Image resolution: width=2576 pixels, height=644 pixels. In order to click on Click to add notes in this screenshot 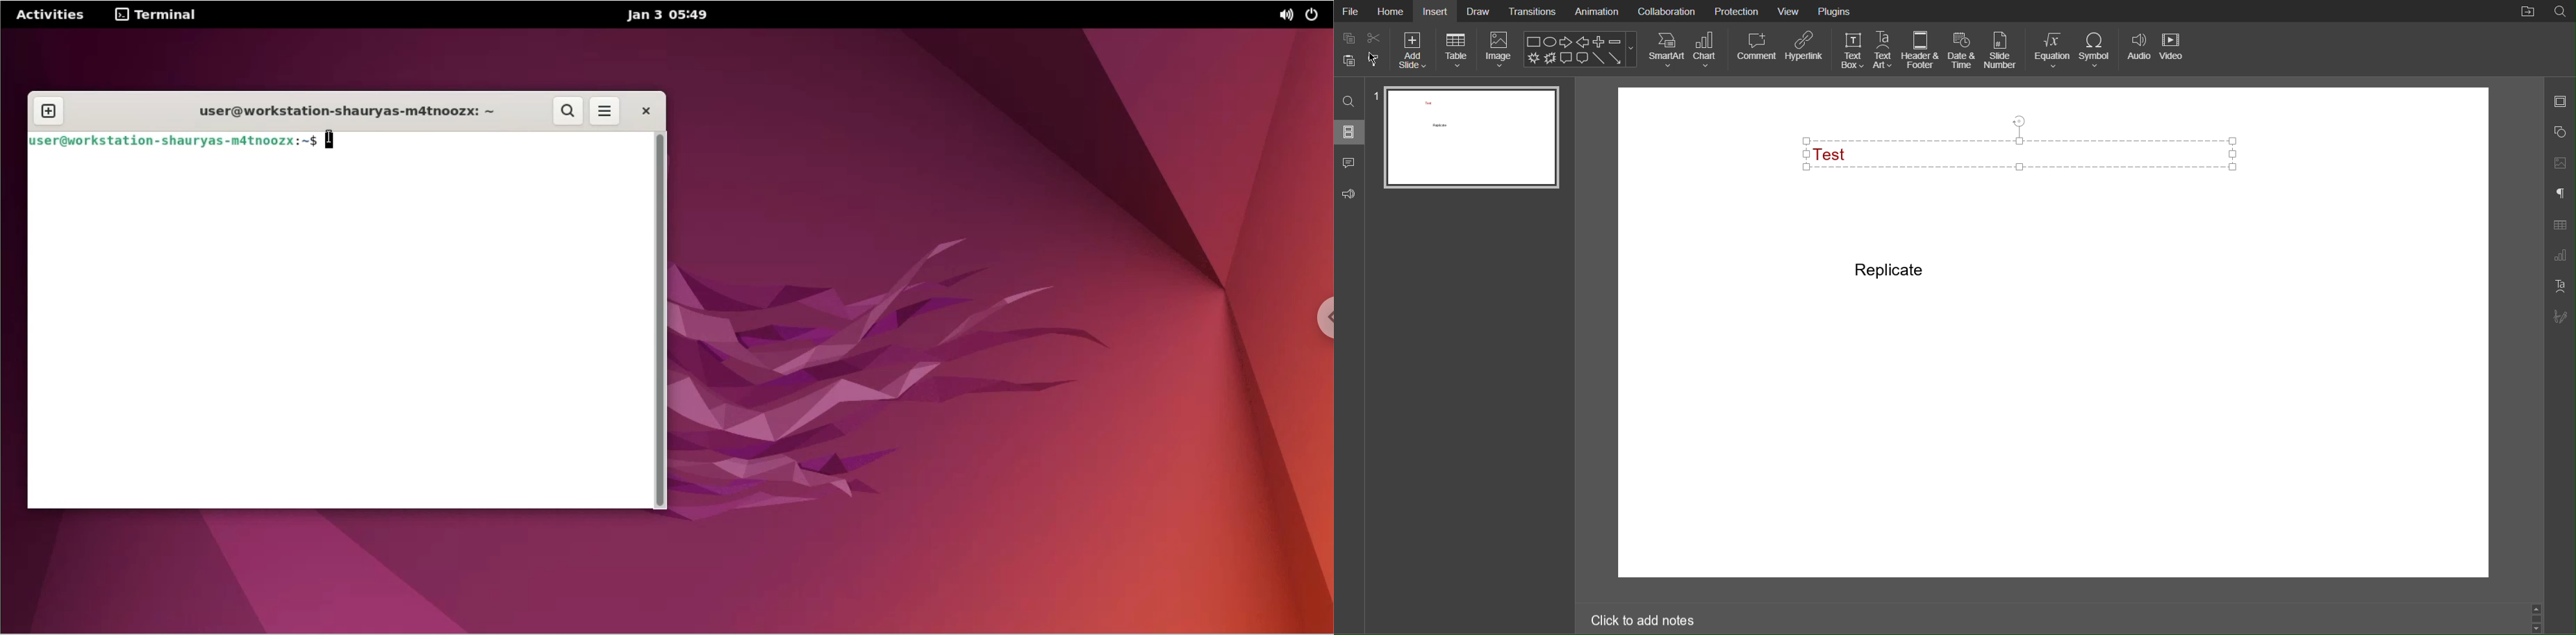, I will do `click(1644, 621)`.